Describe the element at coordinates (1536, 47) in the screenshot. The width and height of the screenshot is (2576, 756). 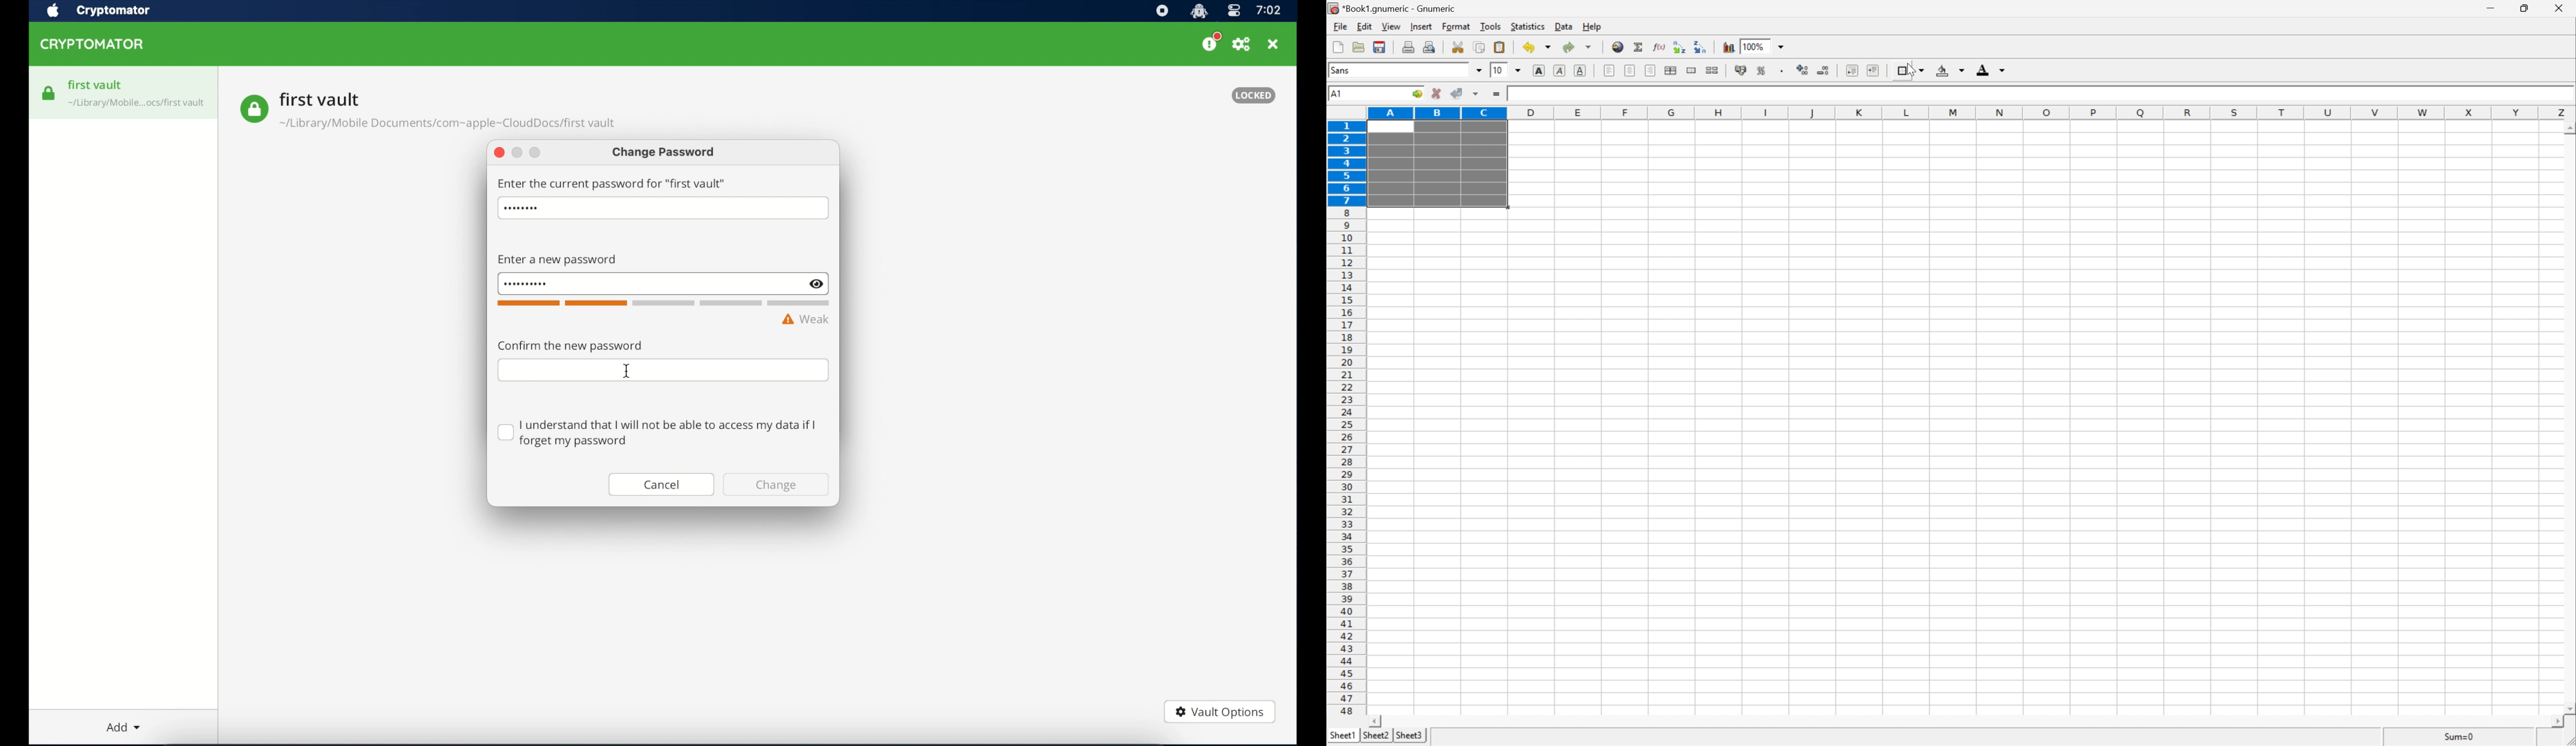
I see `undo` at that location.